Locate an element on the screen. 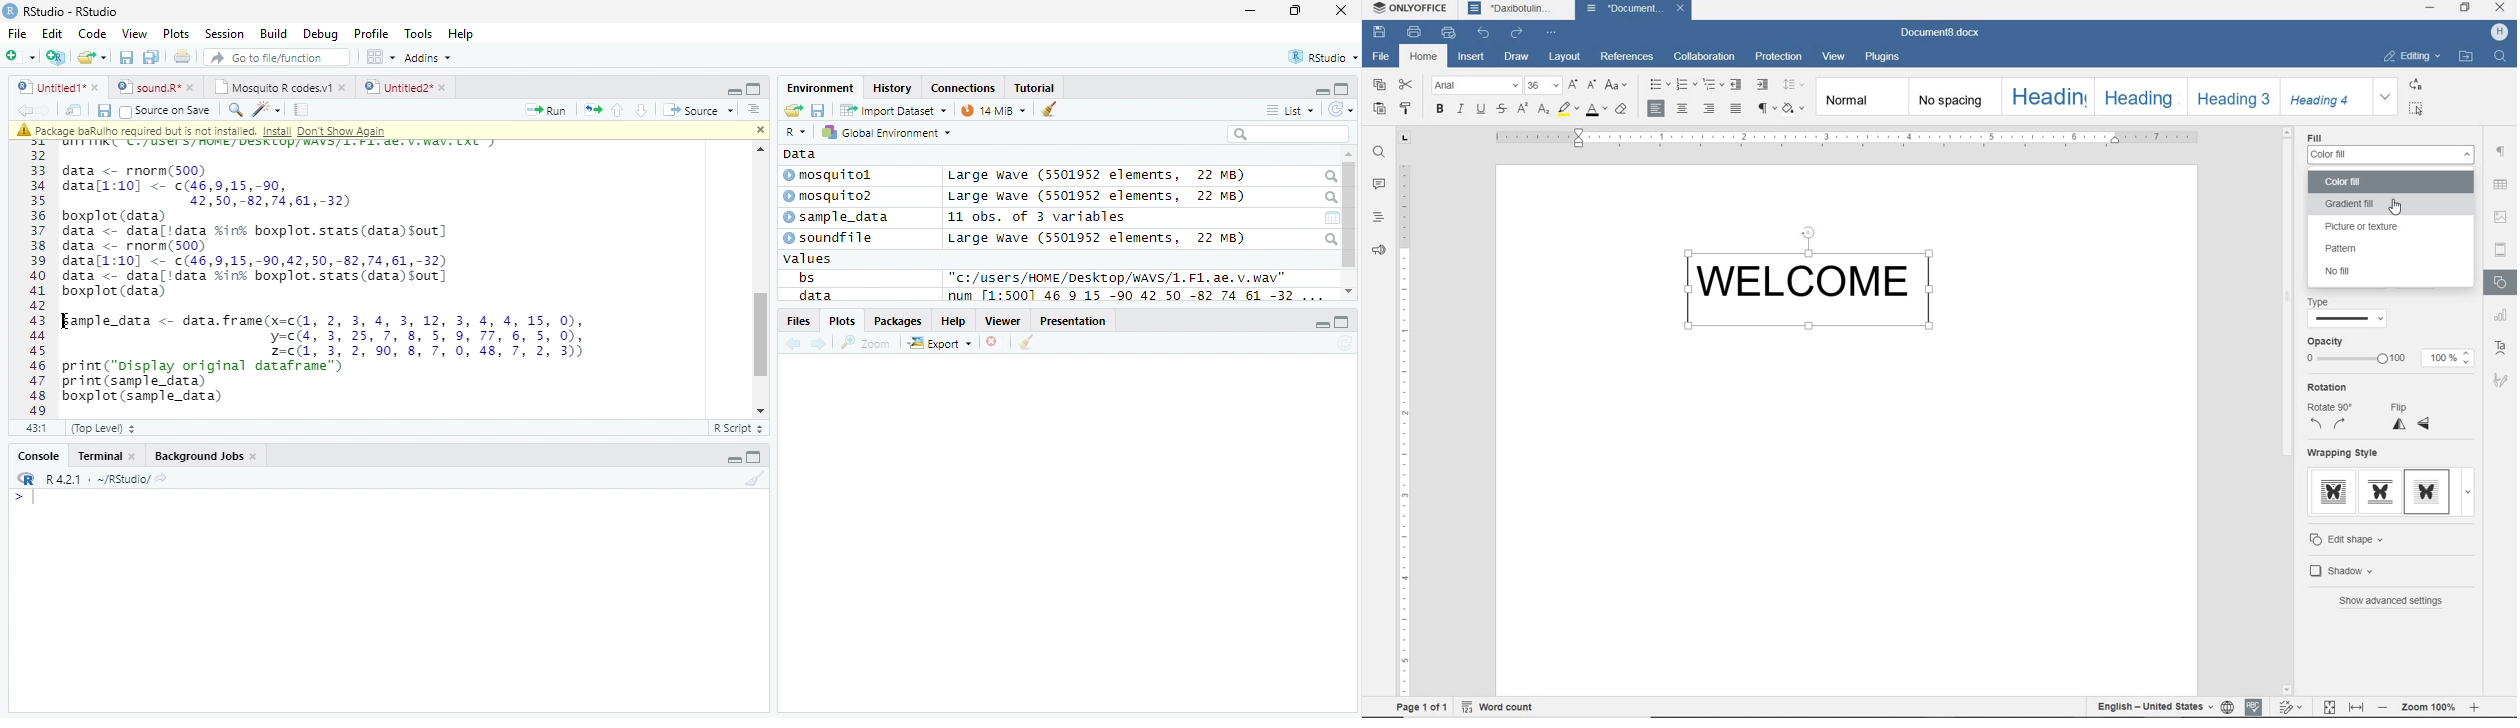  Source is located at coordinates (700, 109).